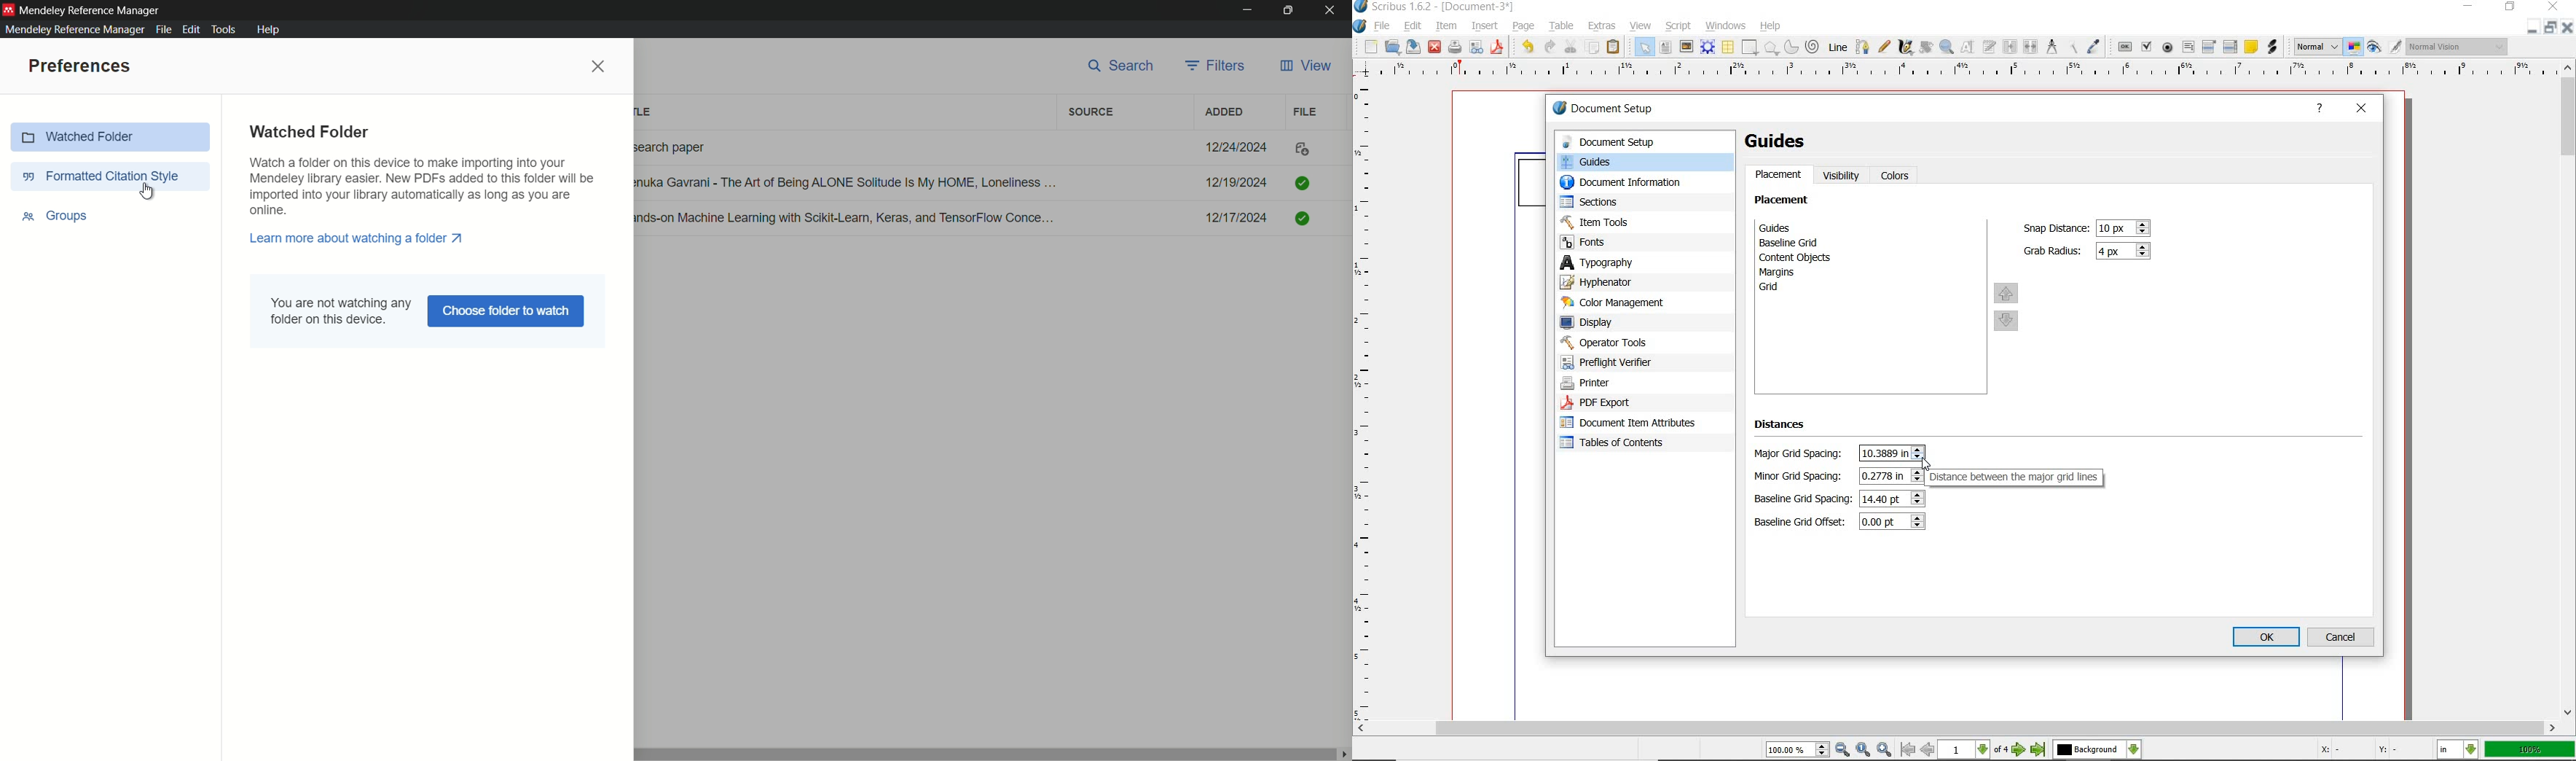 The image size is (2576, 784). What do you see at coordinates (1091, 113) in the screenshot?
I see `source` at bounding box center [1091, 113].